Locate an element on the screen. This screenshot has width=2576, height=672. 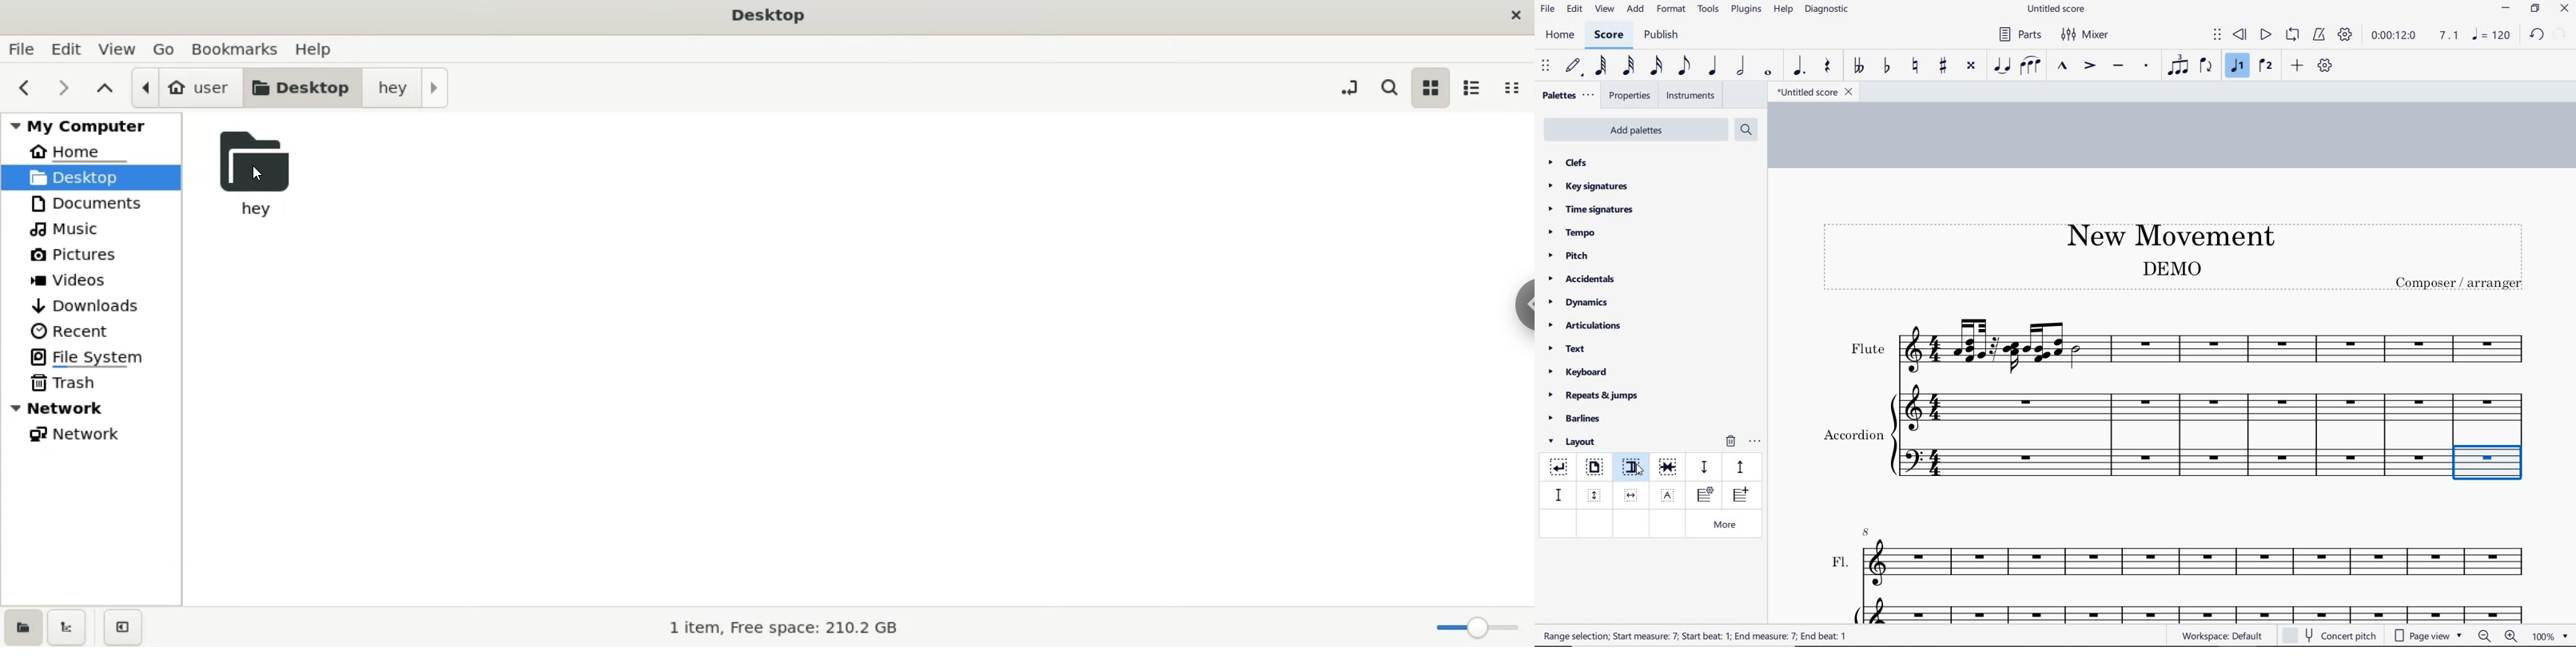
voice1 is located at coordinates (2239, 66).